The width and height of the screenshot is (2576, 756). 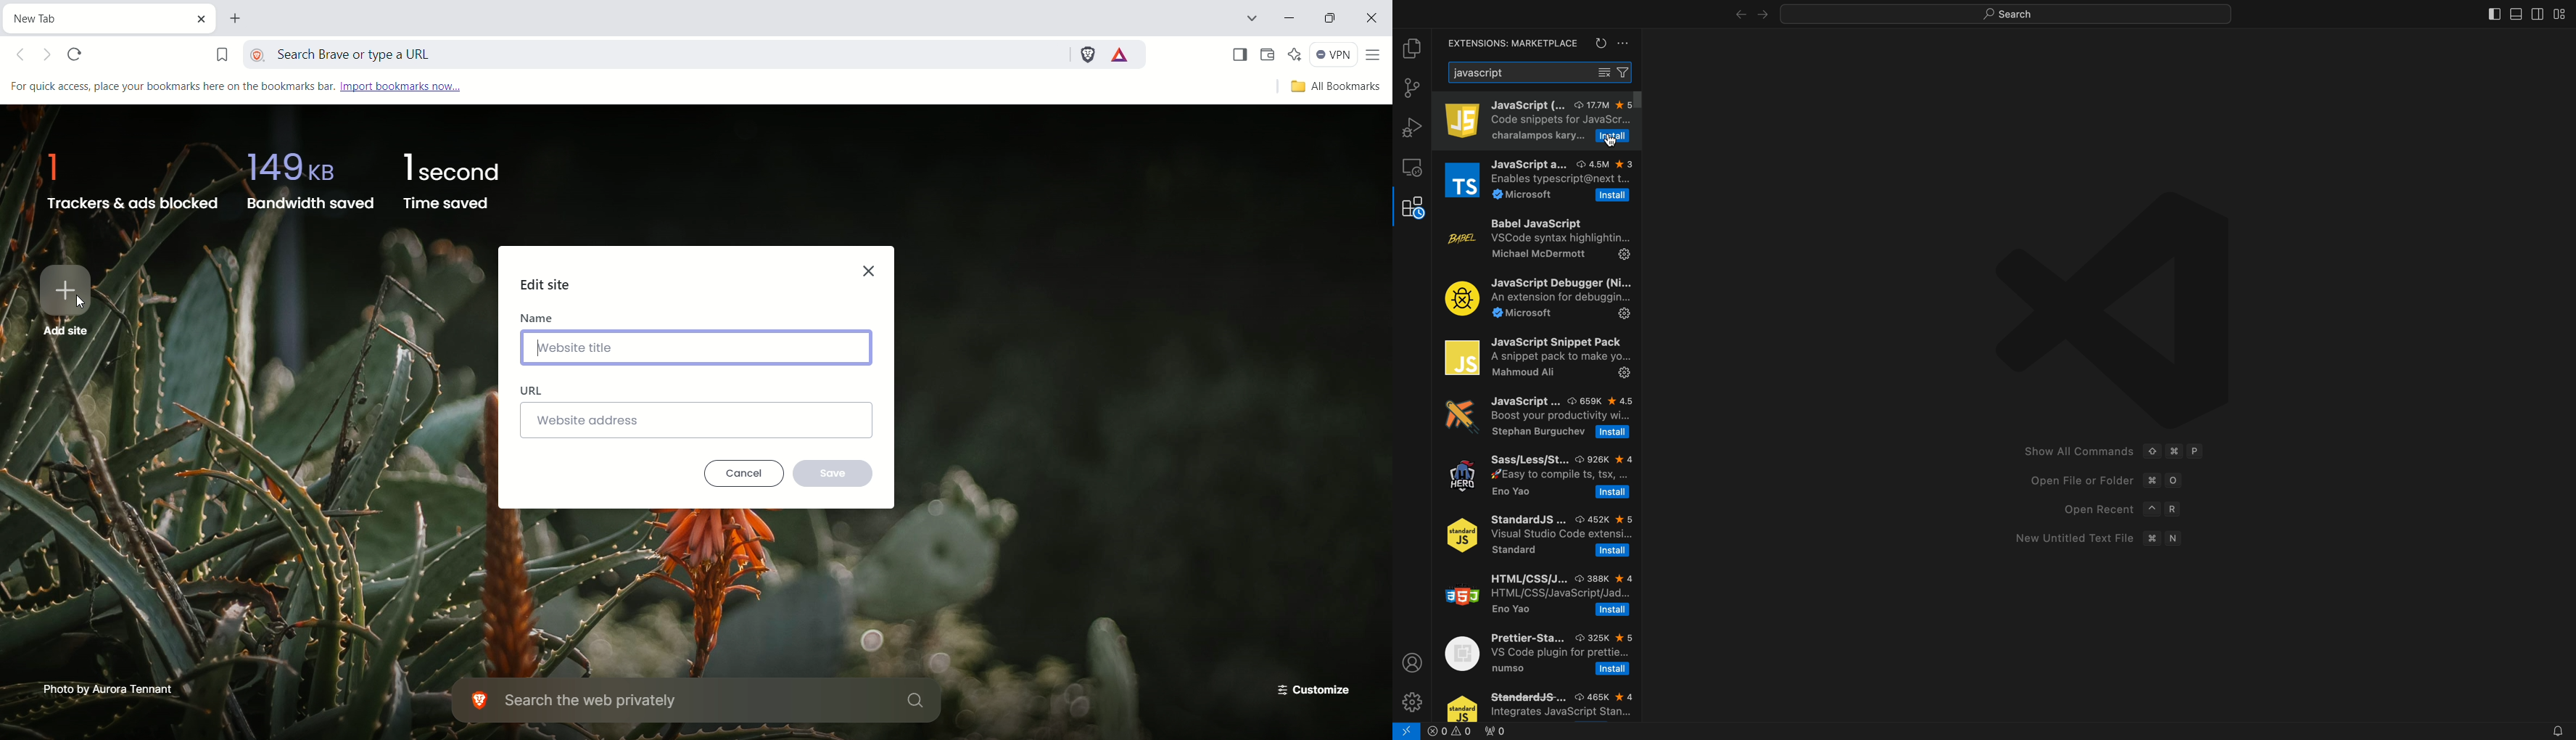 I want to click on debugger, so click(x=1412, y=127).